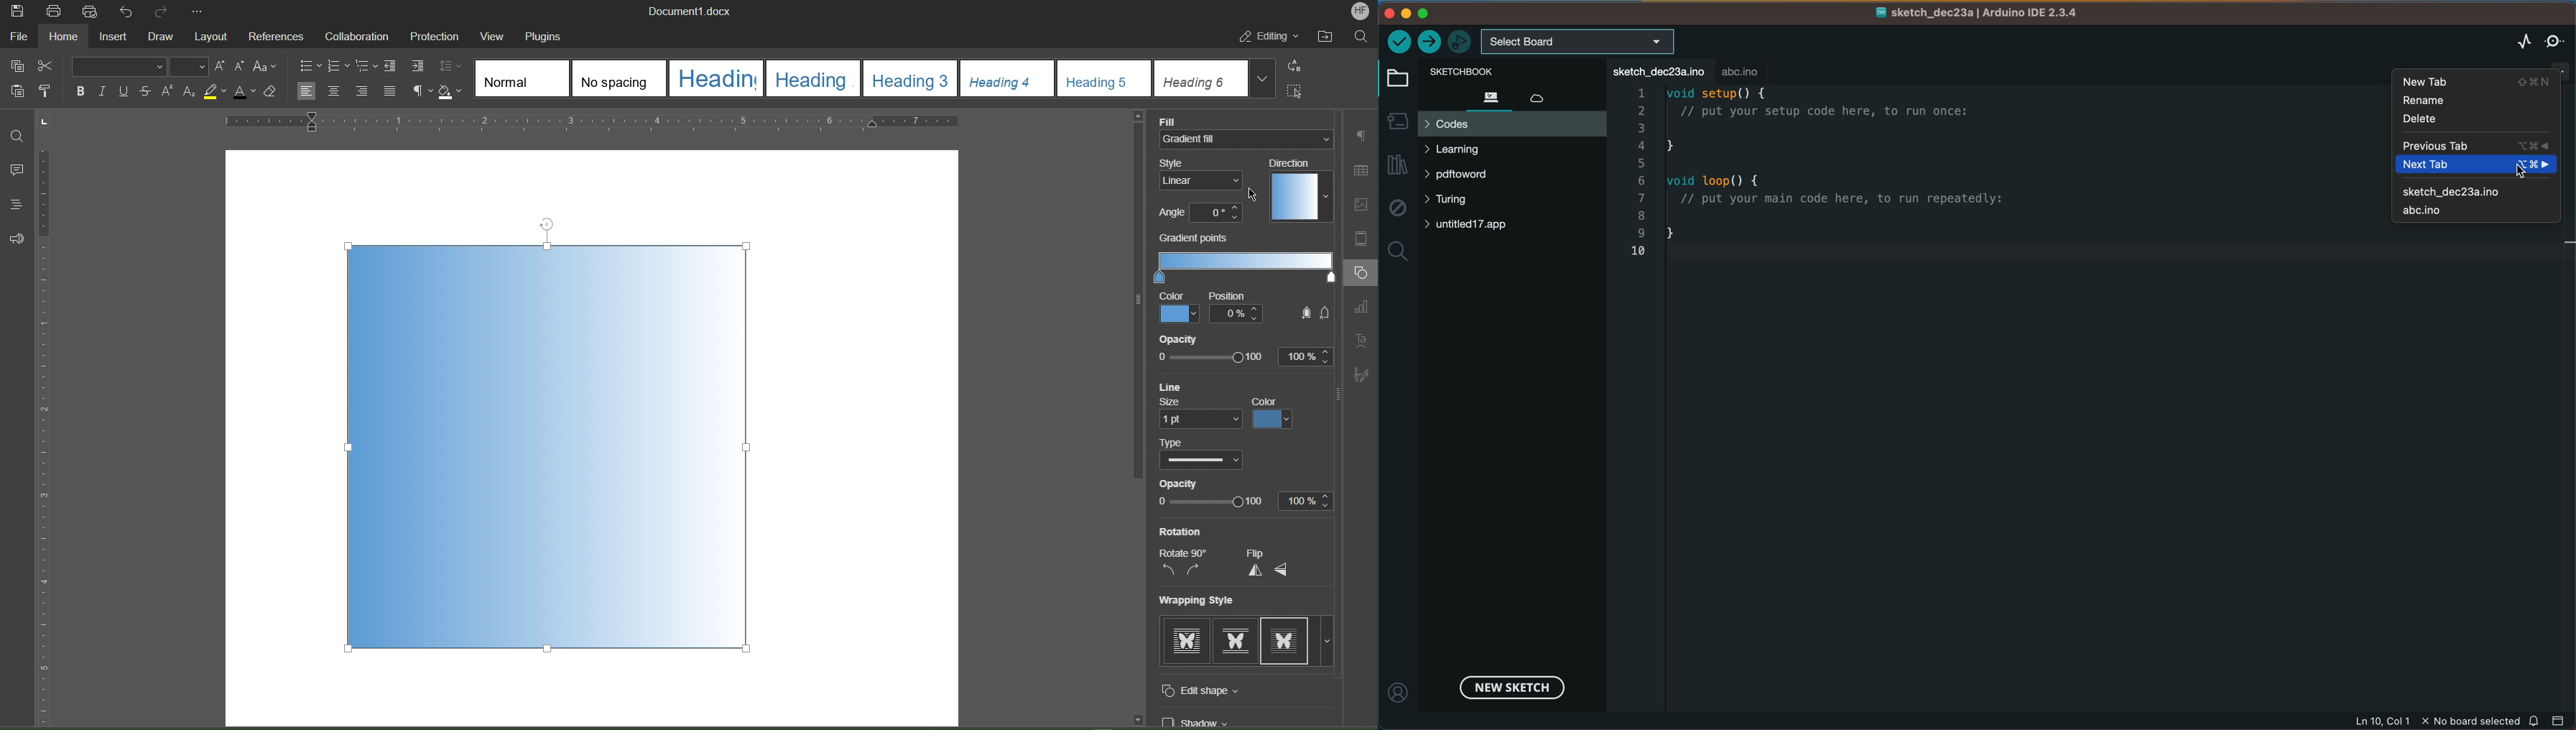 This screenshot has height=756, width=2576. What do you see at coordinates (162, 11) in the screenshot?
I see `Redo` at bounding box center [162, 11].